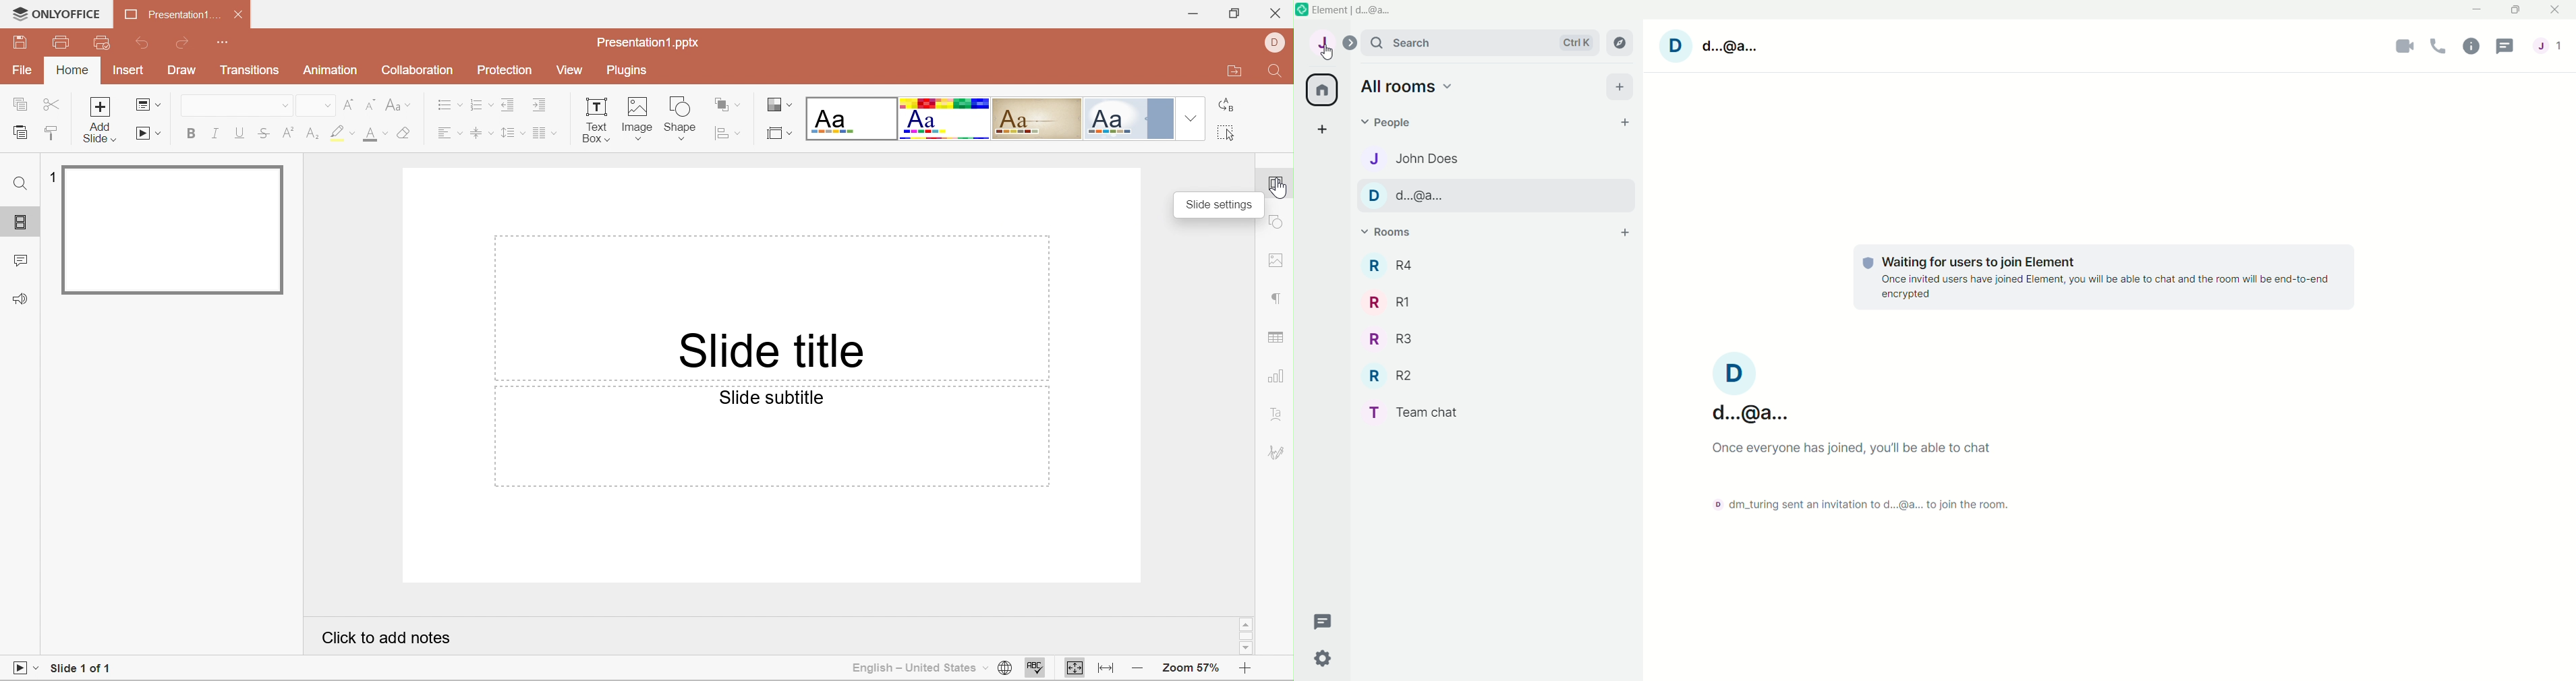 The height and width of the screenshot is (700, 2576). What do you see at coordinates (1228, 135) in the screenshot?
I see `Select all` at bounding box center [1228, 135].